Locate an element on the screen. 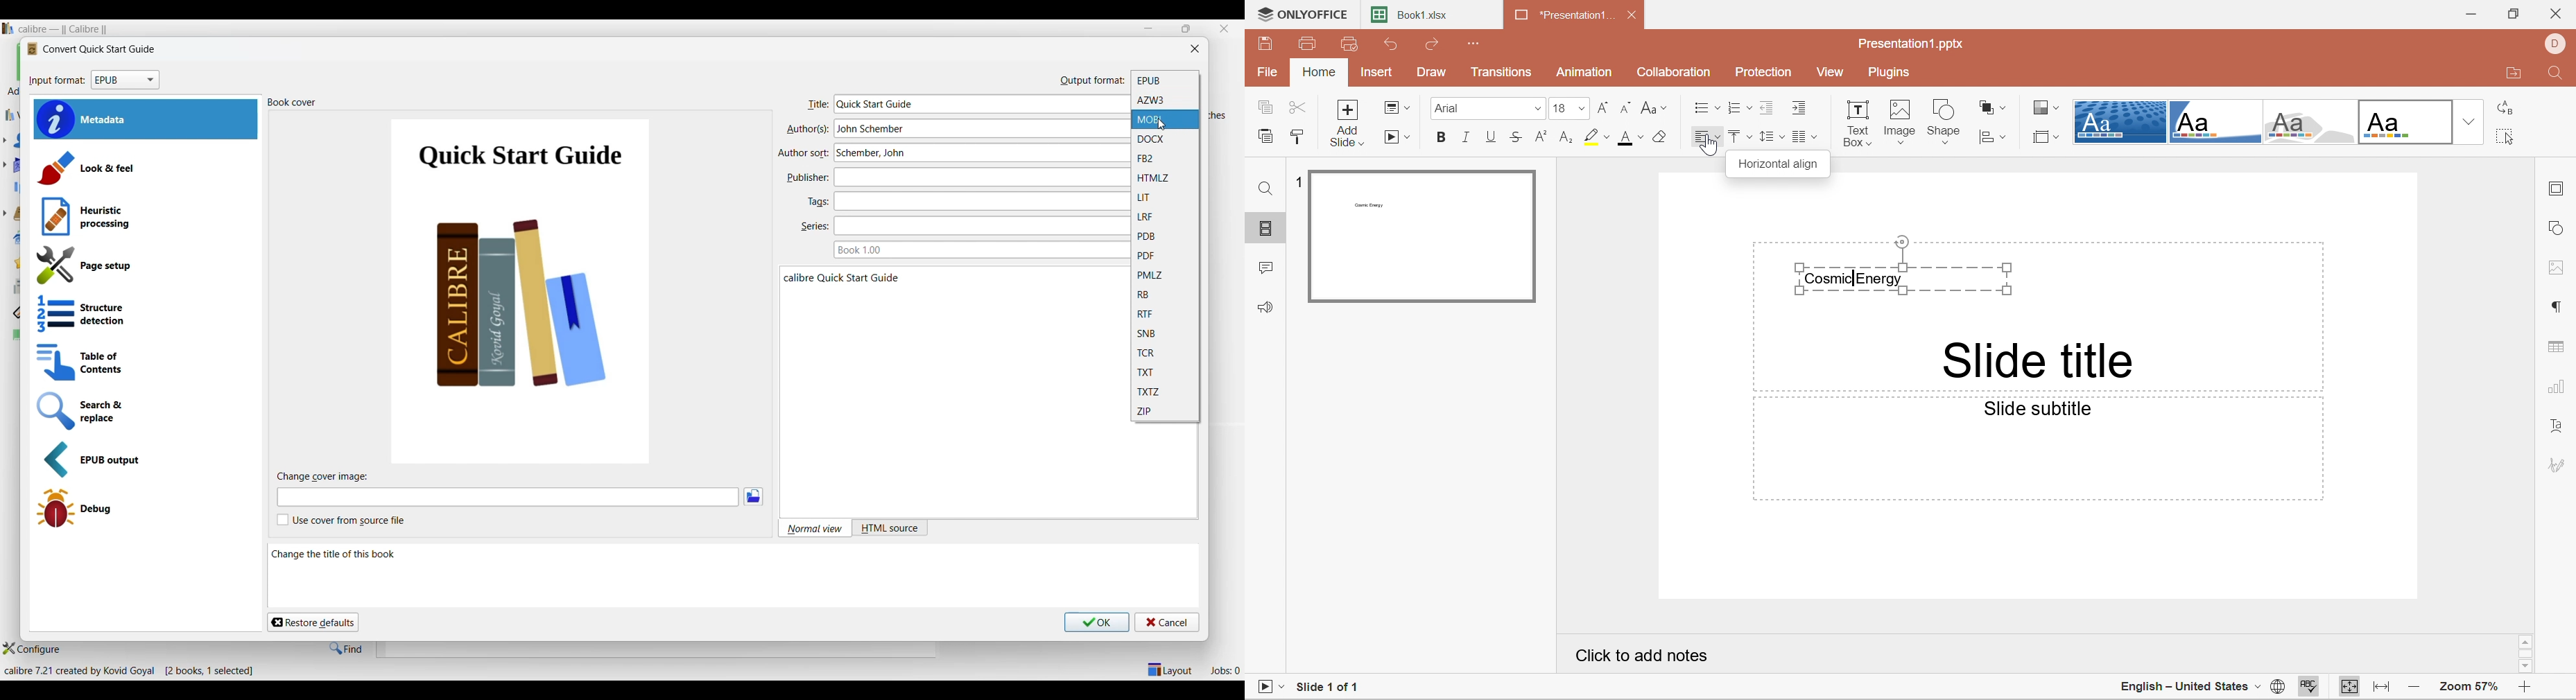  Customize quick access toolbar is located at coordinates (1476, 44).